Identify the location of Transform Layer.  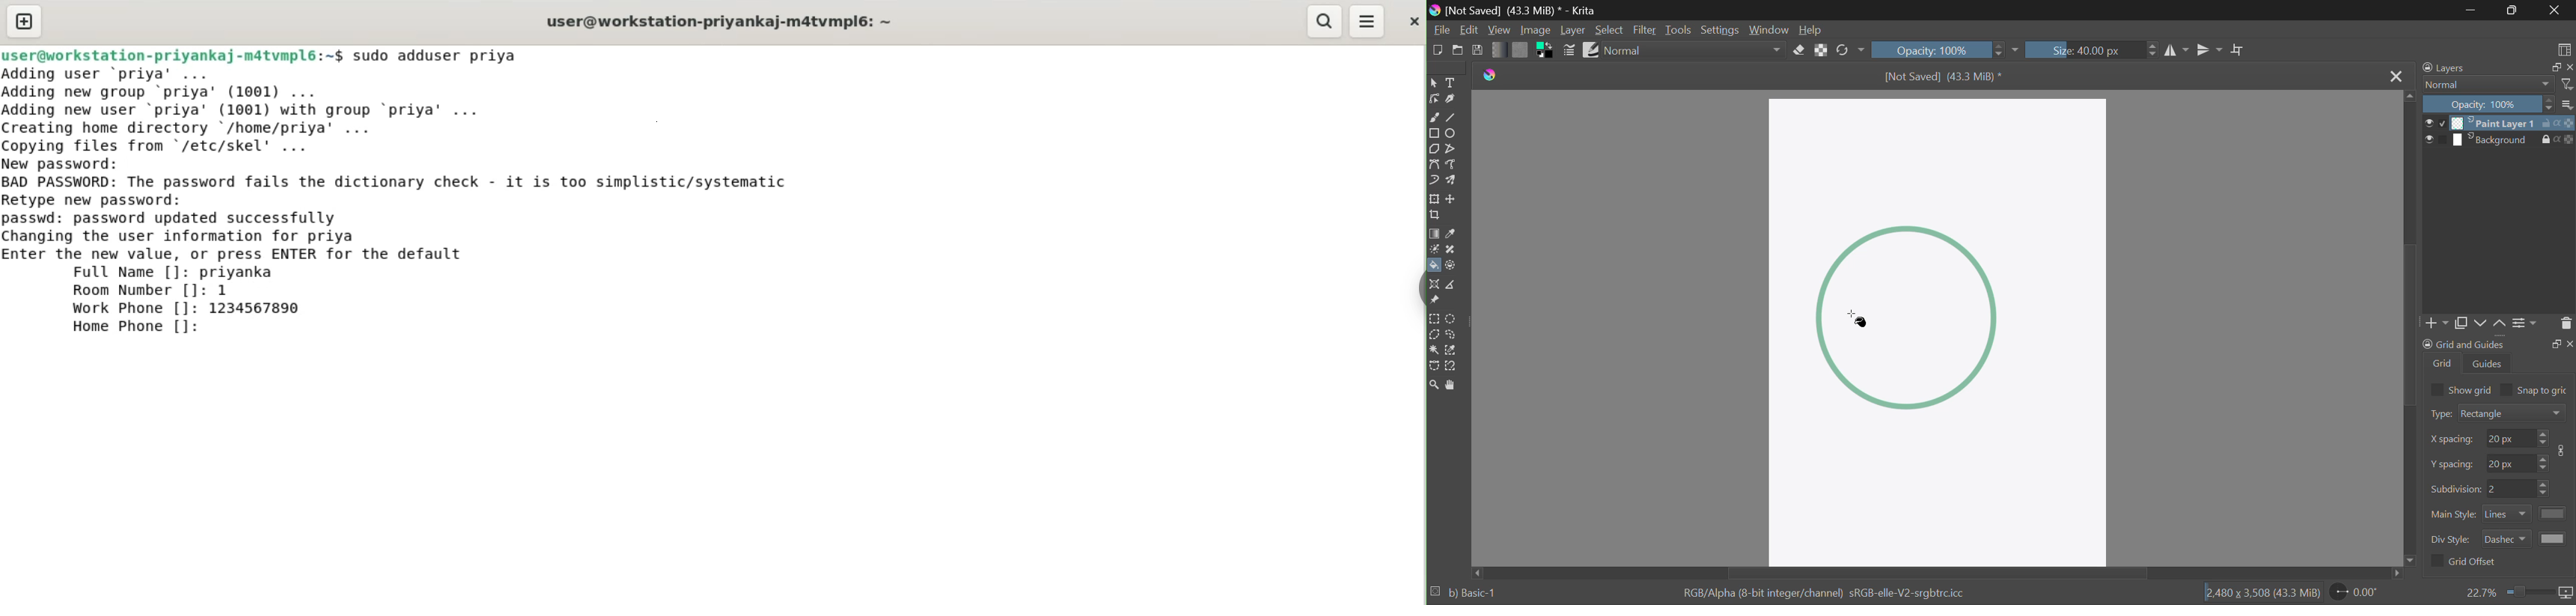
(1434, 199).